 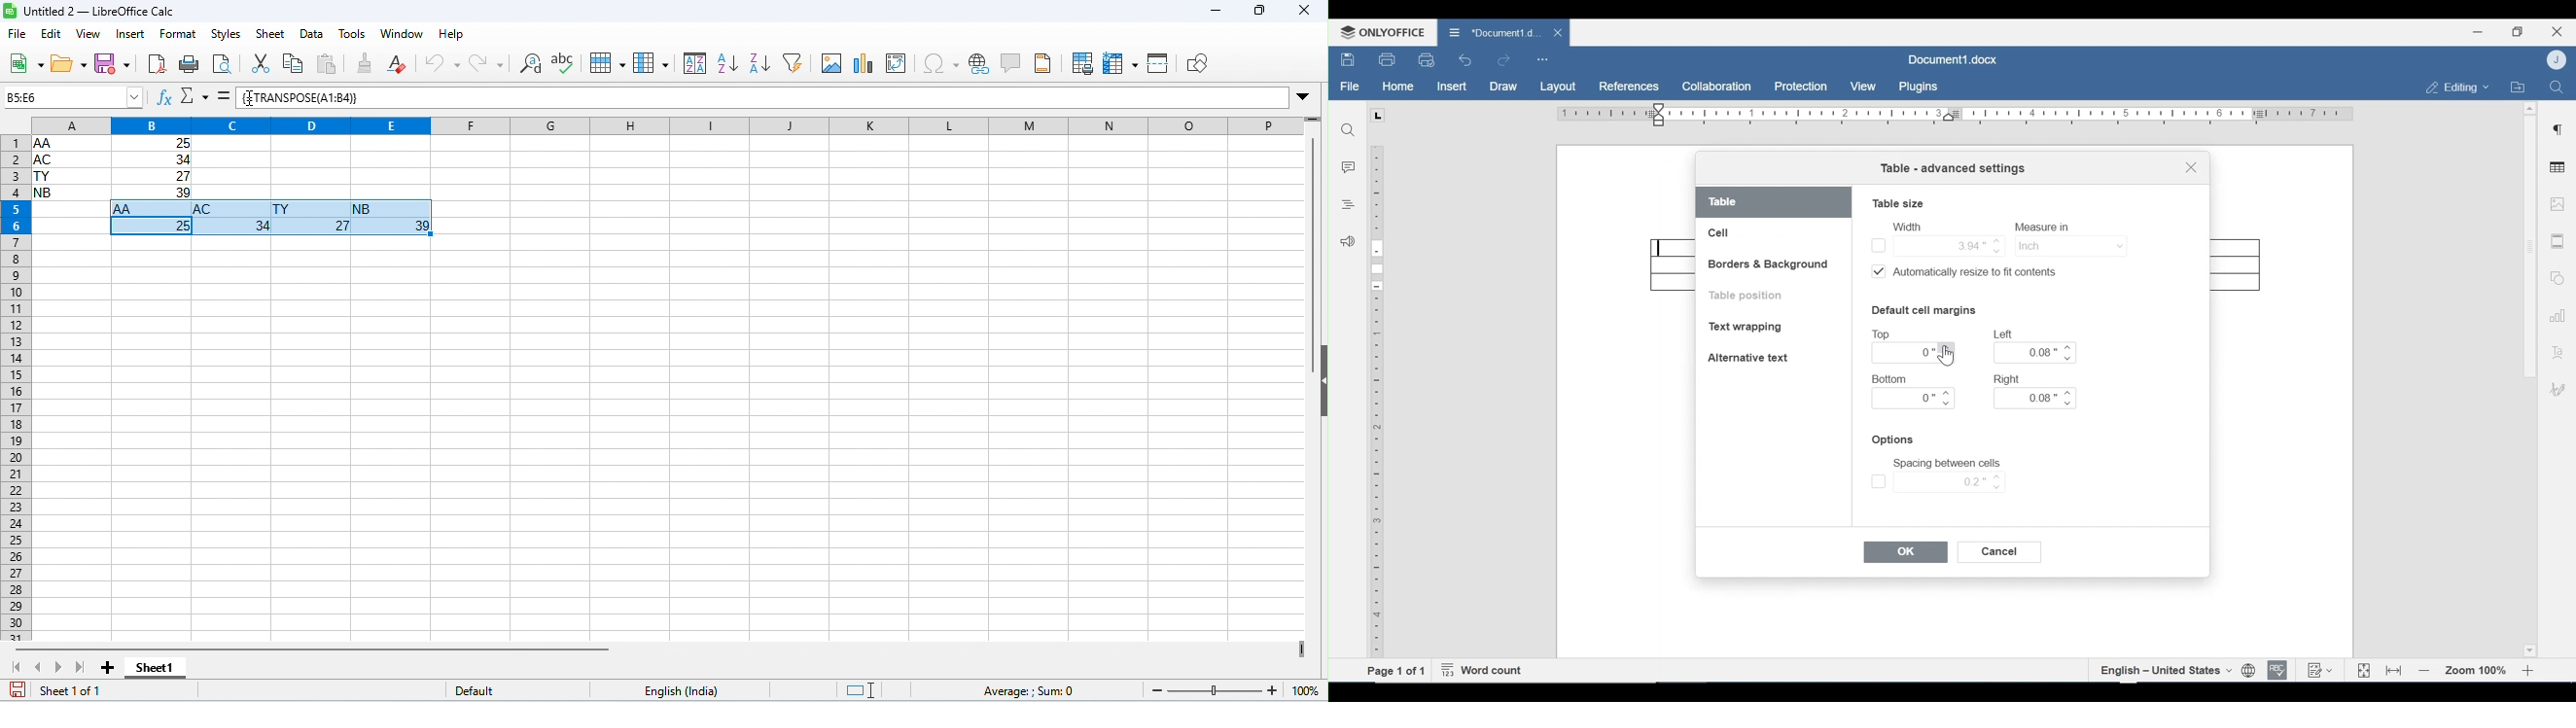 I want to click on minimize, so click(x=2478, y=31).